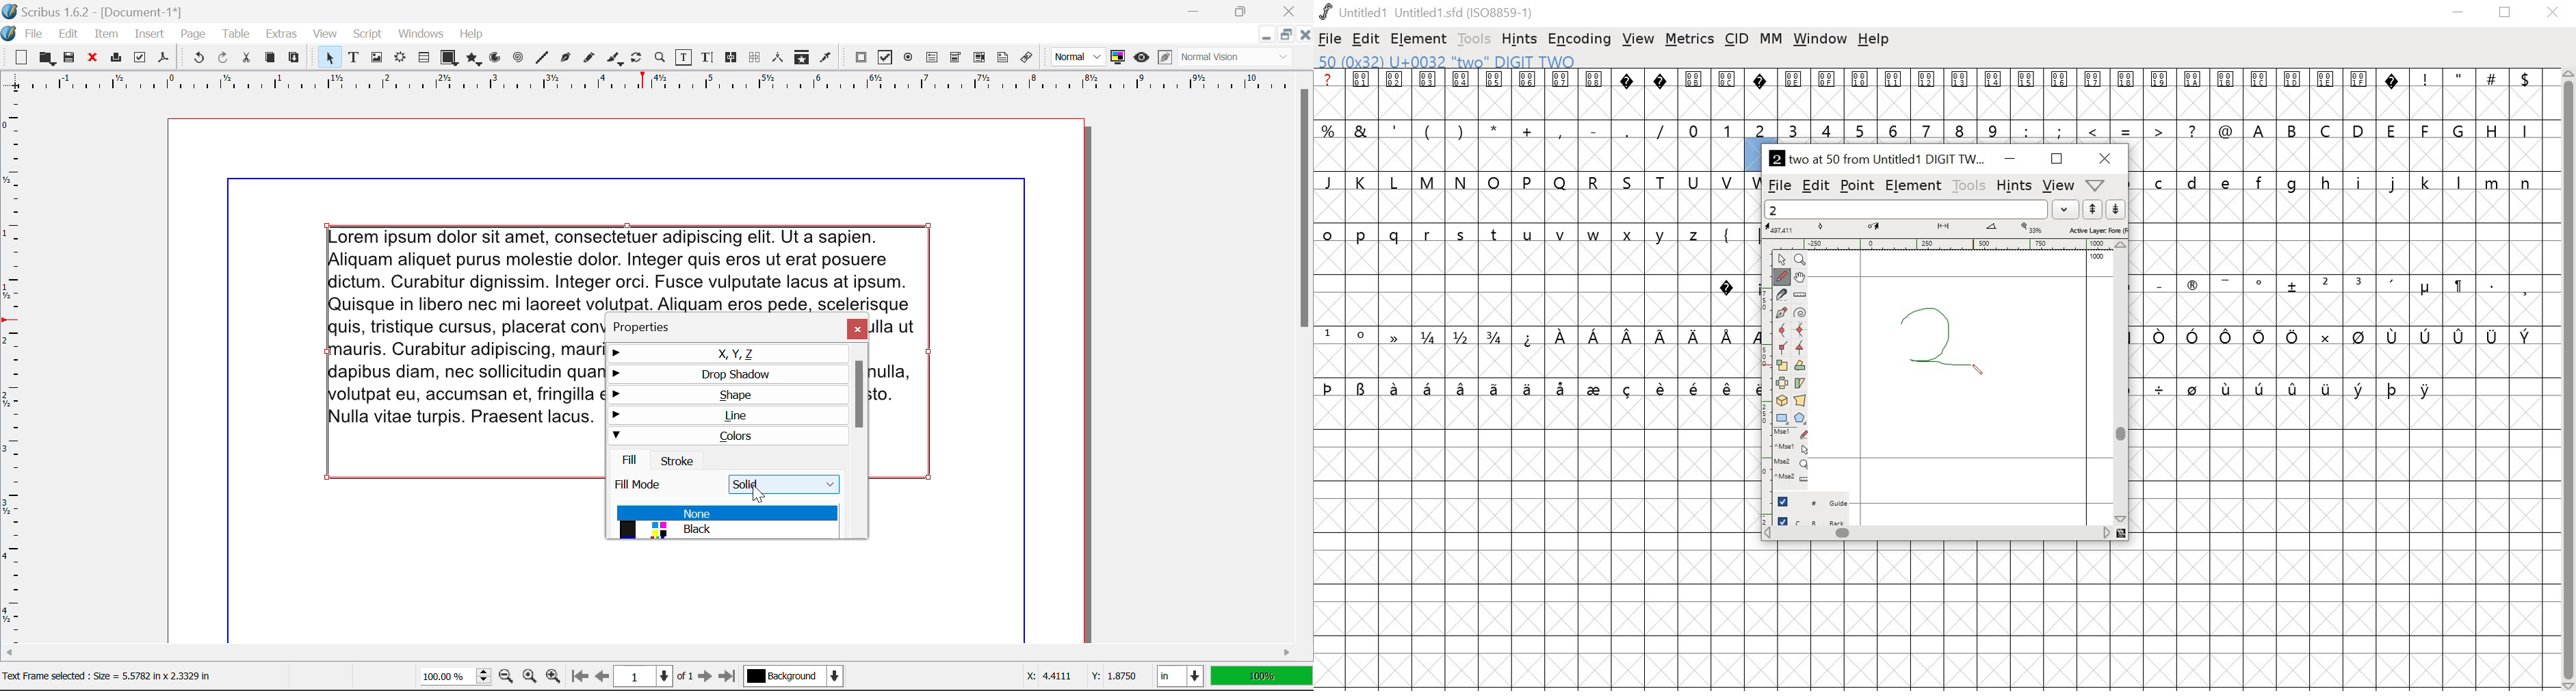  I want to click on window, so click(1820, 41).